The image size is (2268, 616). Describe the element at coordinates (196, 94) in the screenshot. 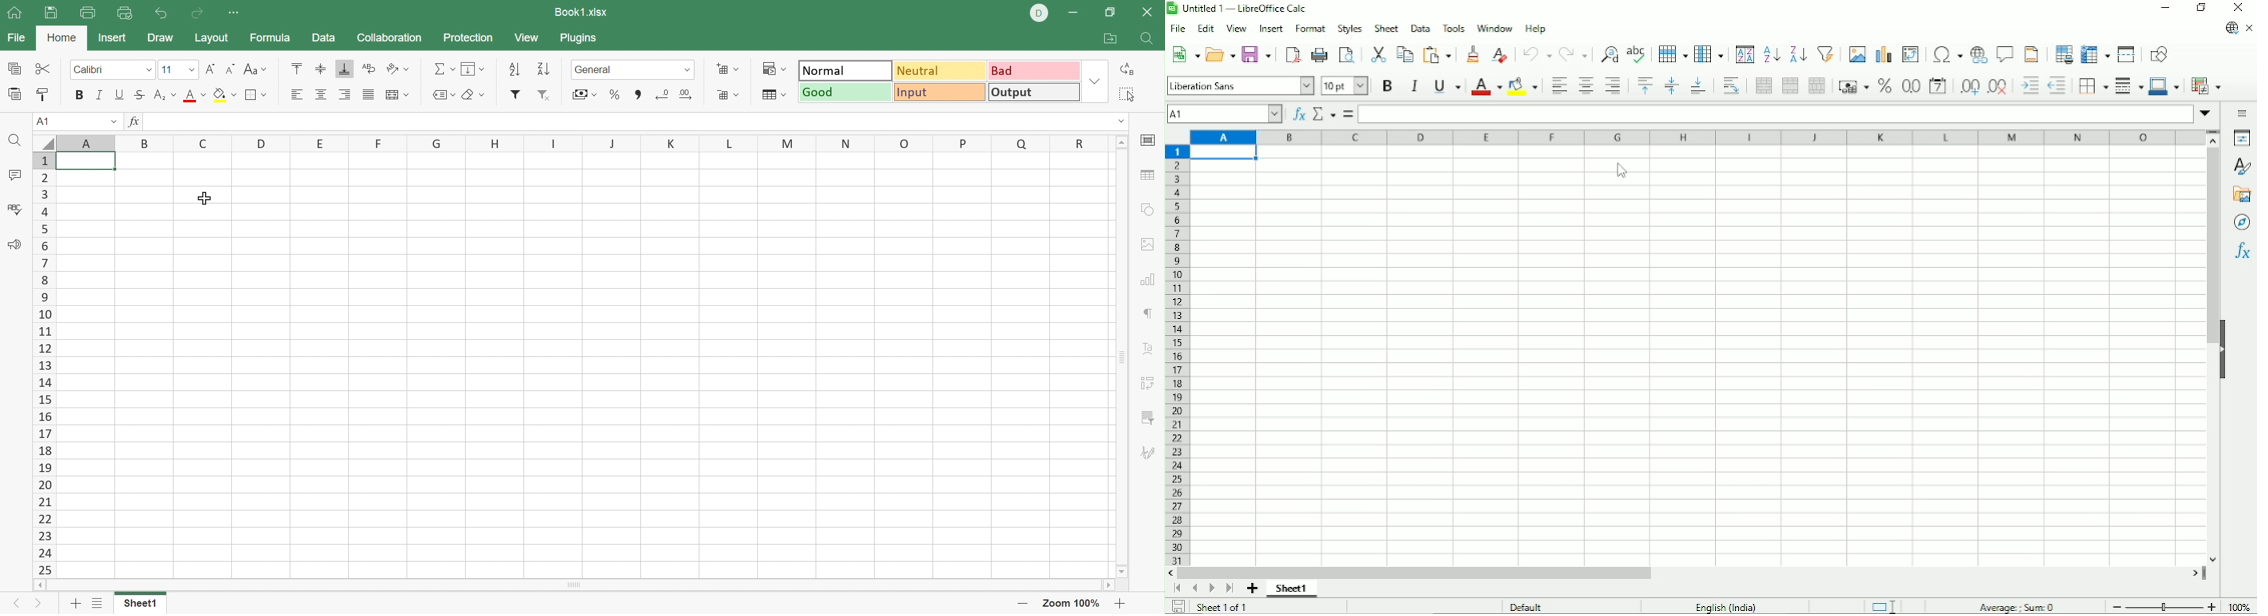

I see `Font color` at that location.